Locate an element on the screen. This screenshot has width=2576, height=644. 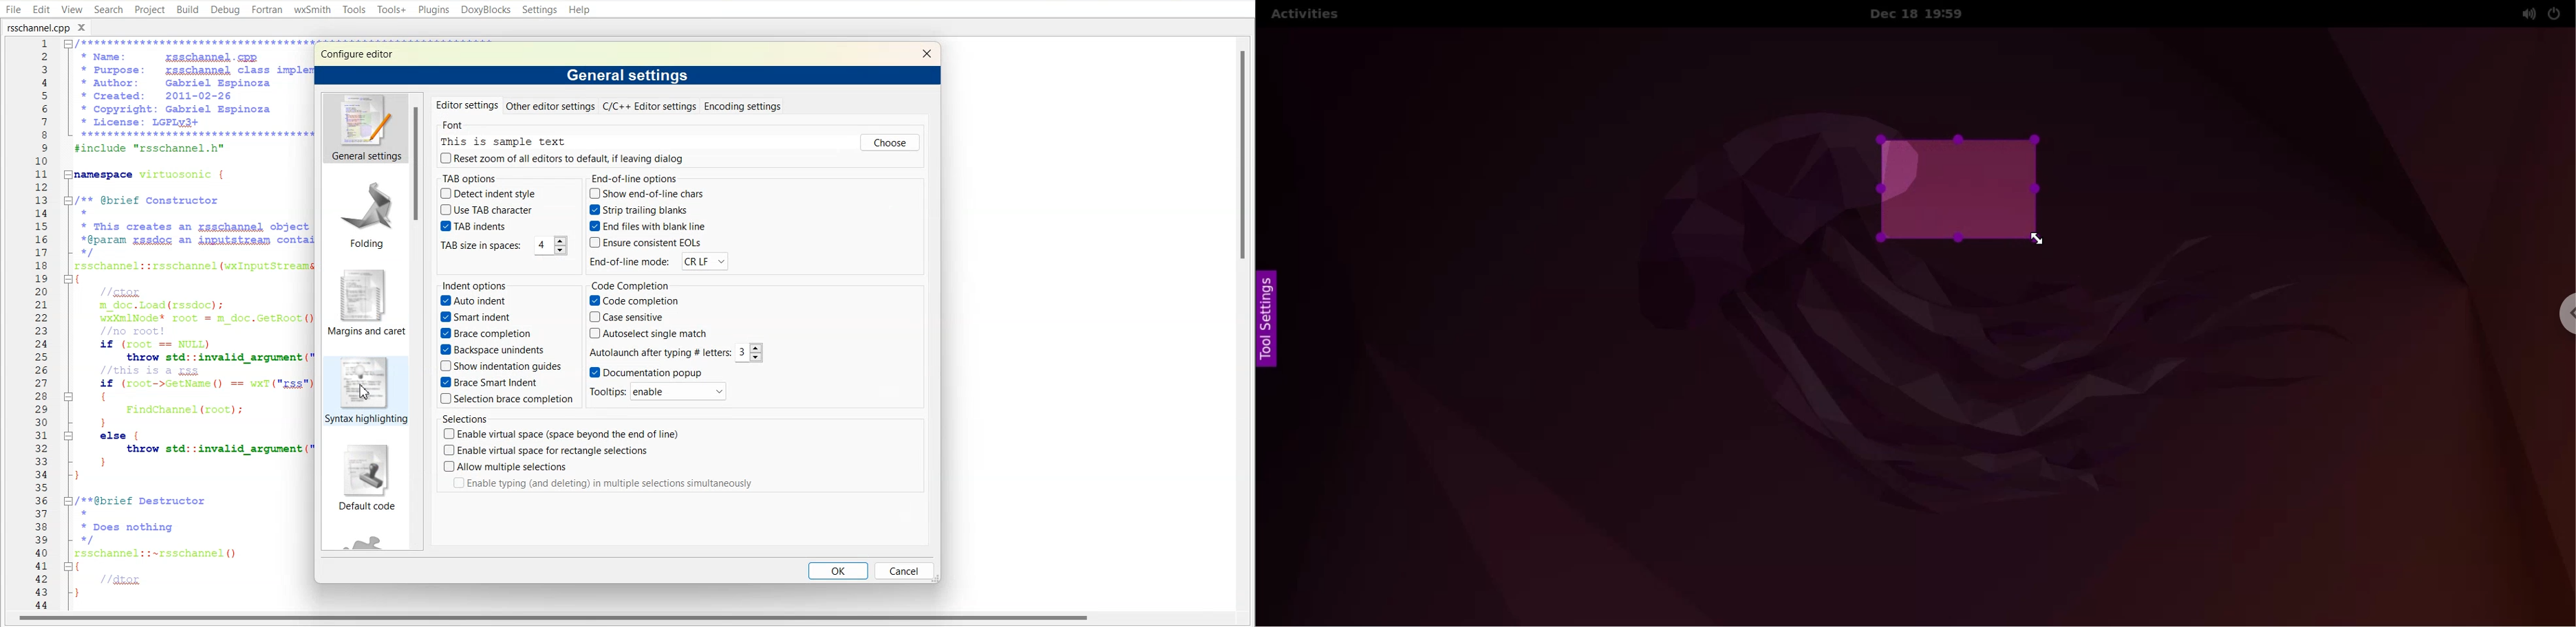
String trailing blank is located at coordinates (637, 210).